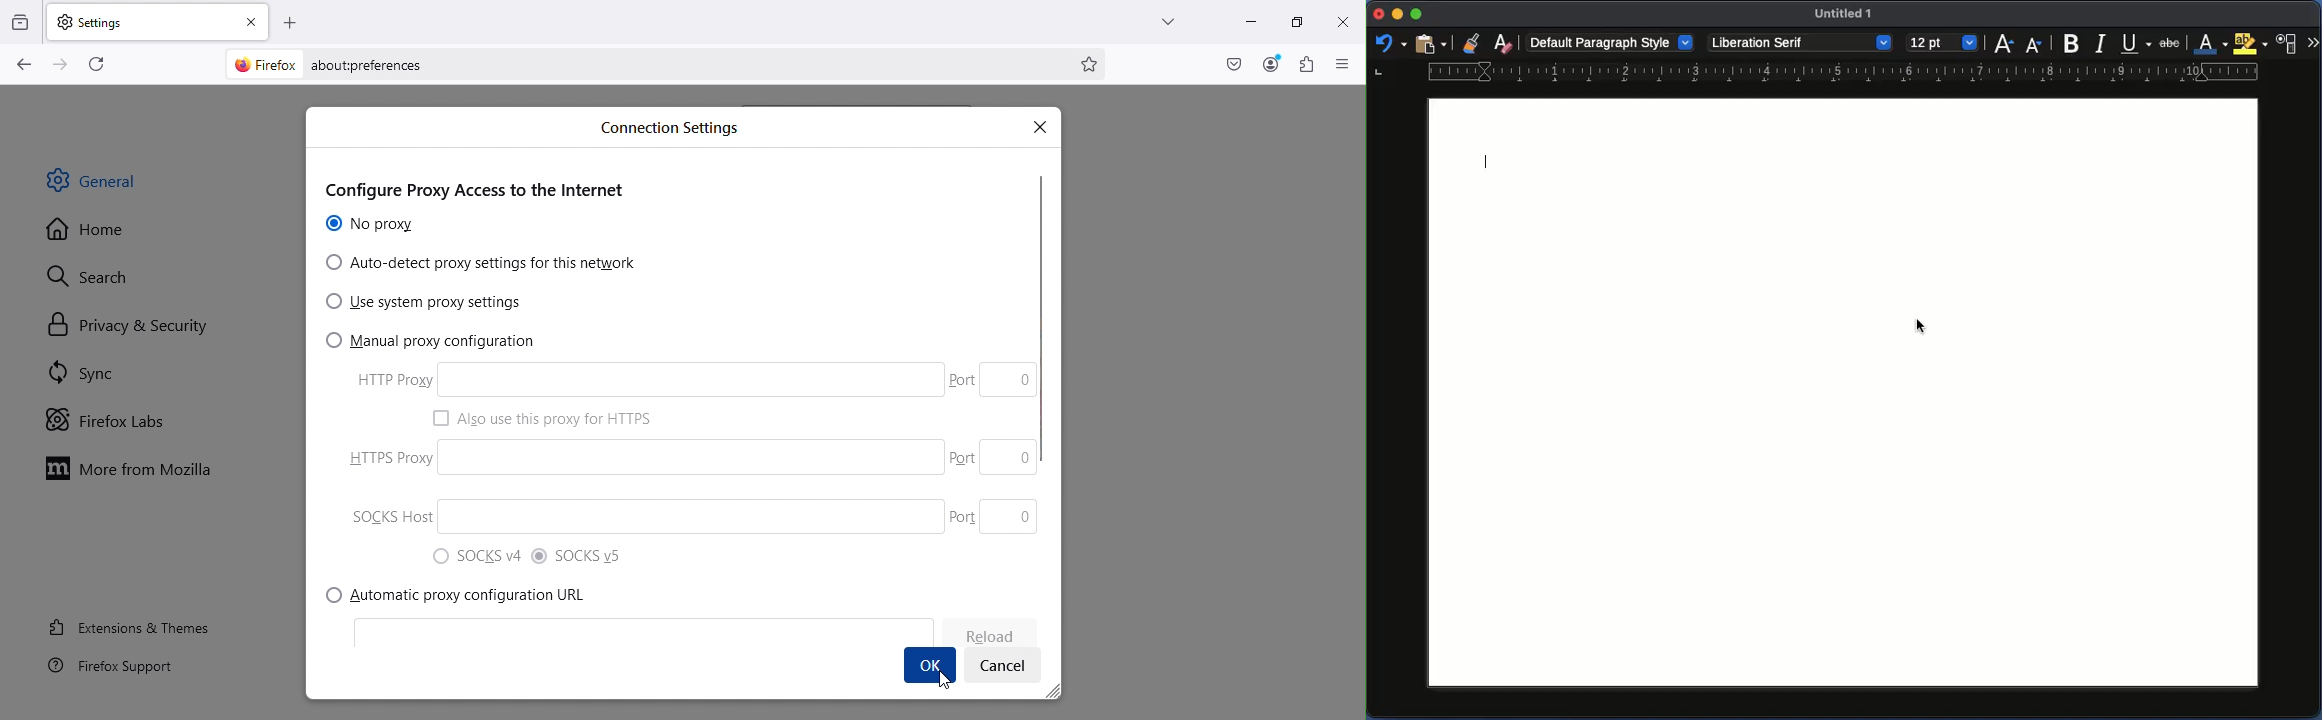  What do you see at coordinates (945, 680) in the screenshot?
I see `cursor` at bounding box center [945, 680].